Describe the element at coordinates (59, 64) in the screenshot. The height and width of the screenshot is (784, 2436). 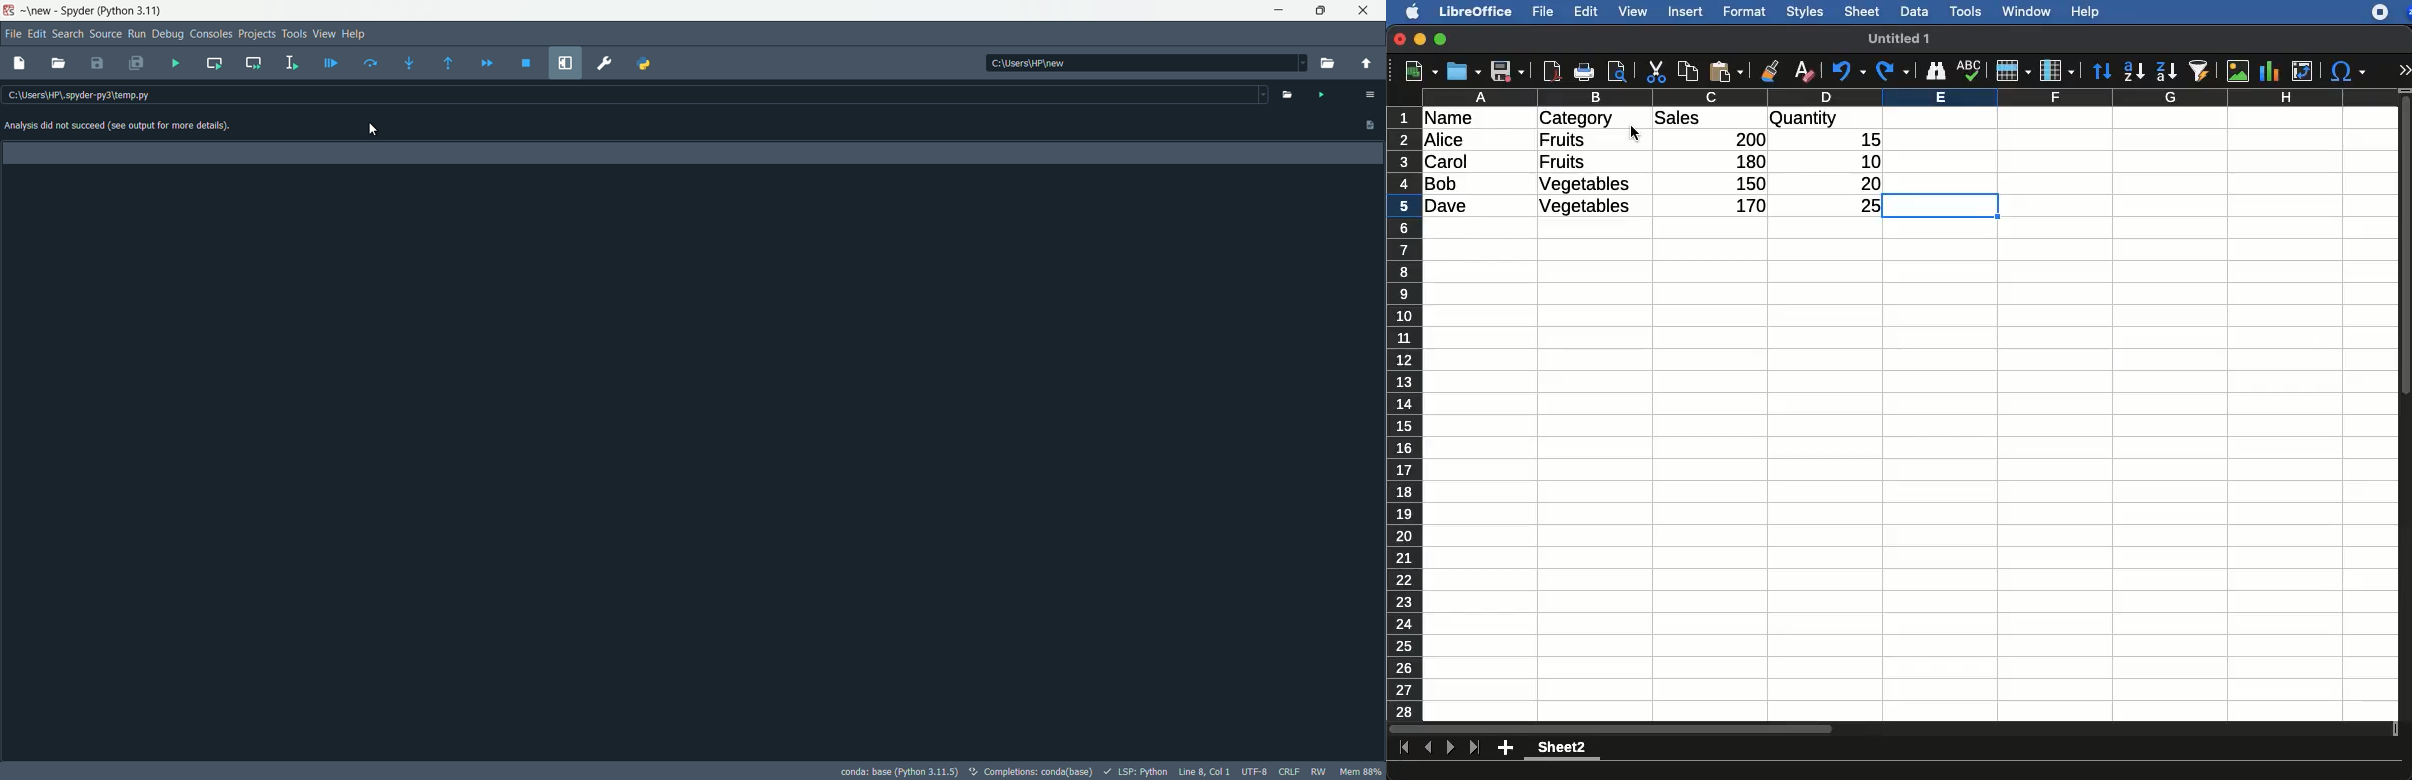
I see `open file` at that location.